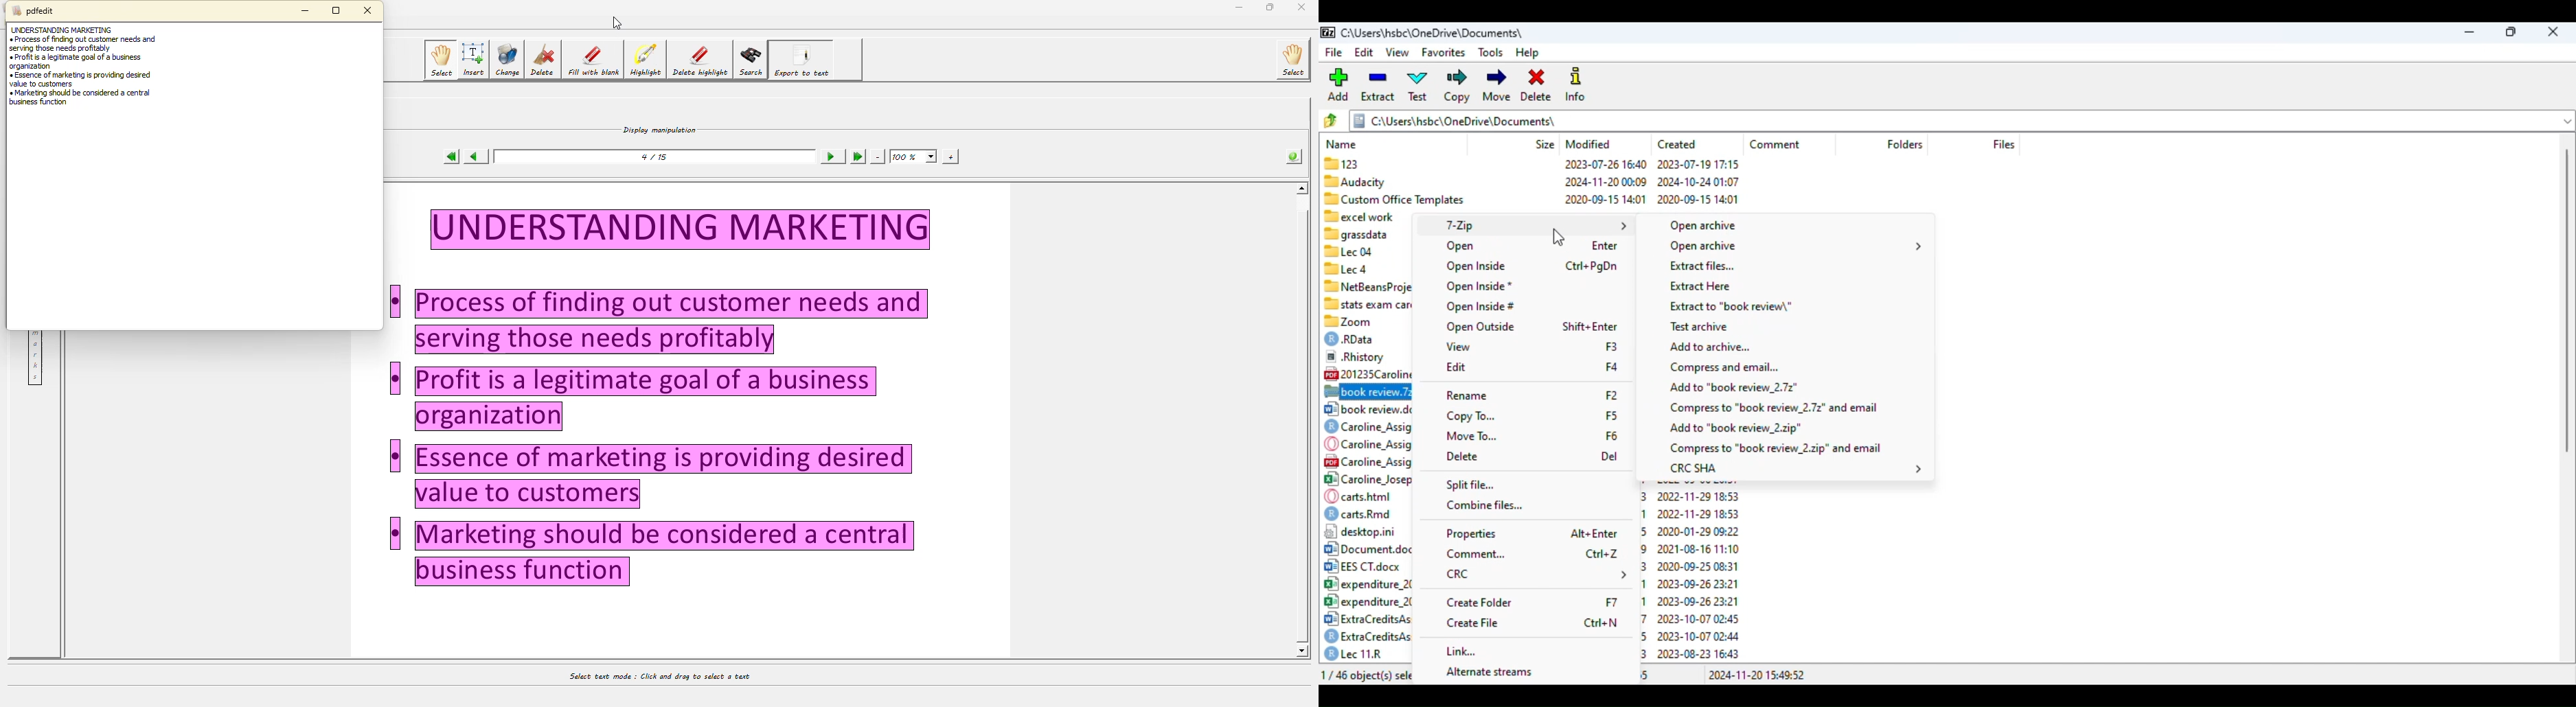 This screenshot has height=728, width=2576. Describe the element at coordinates (1535, 225) in the screenshot. I see `7-Zip` at that location.